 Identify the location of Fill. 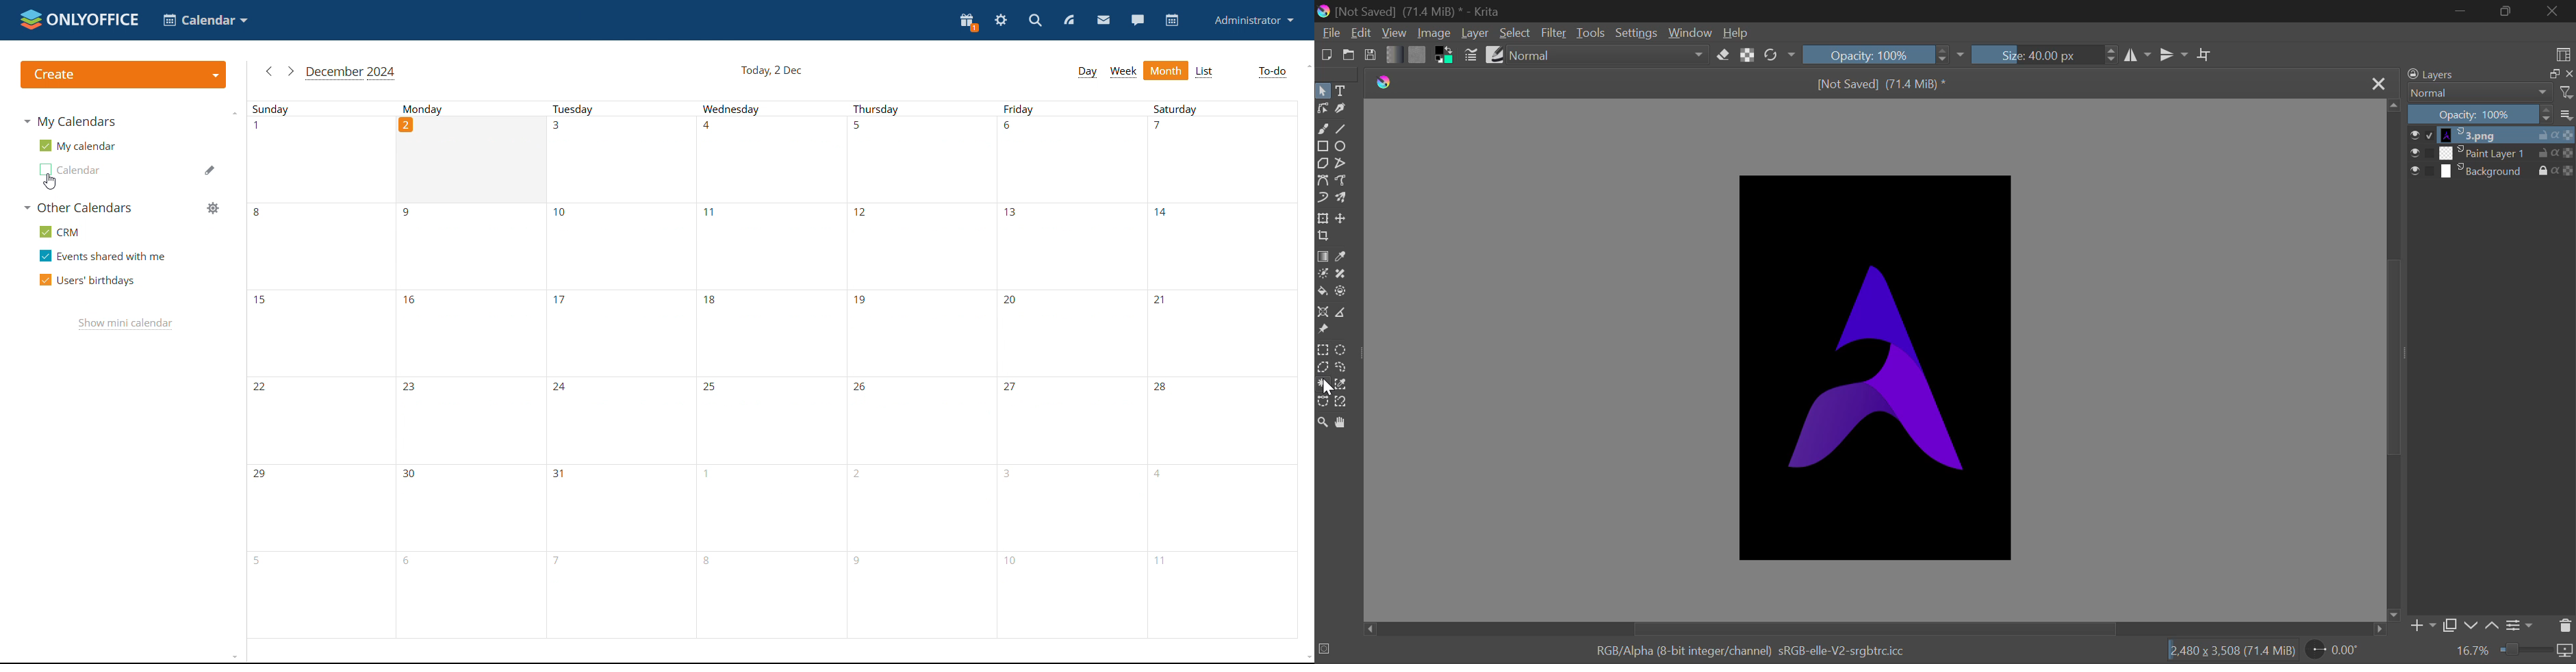
(1323, 294).